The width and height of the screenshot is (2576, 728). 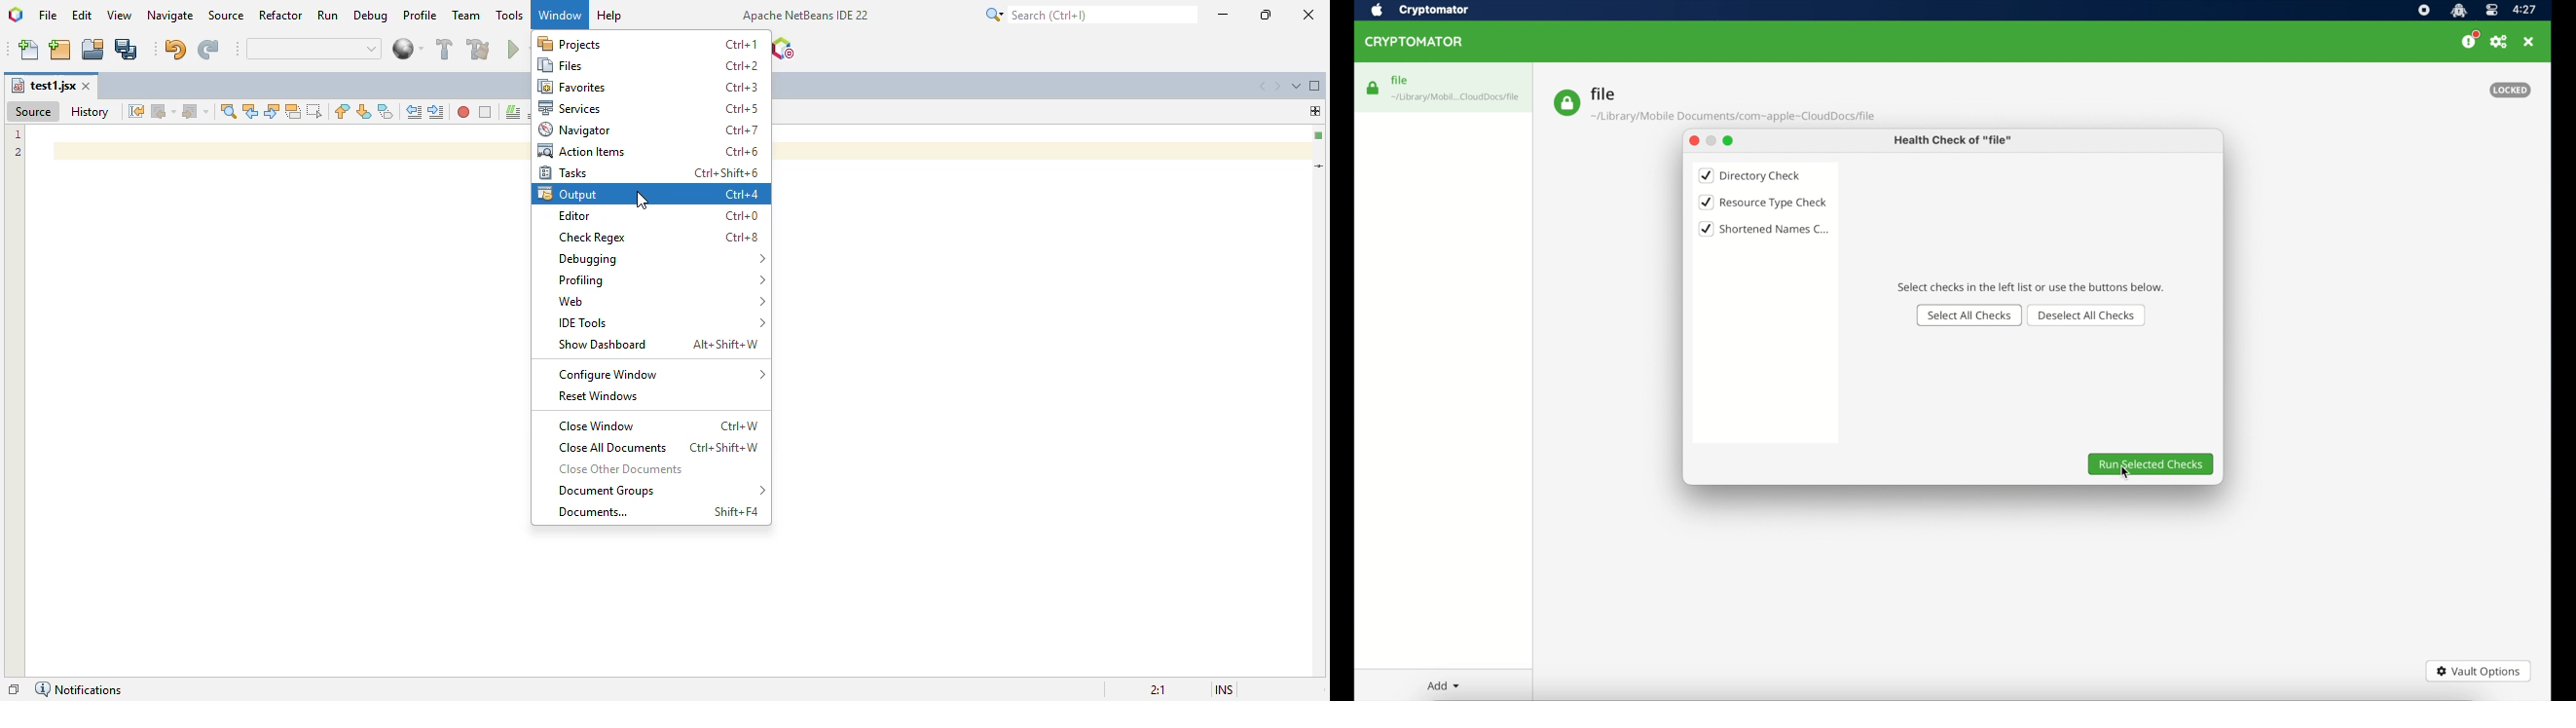 I want to click on directory check, so click(x=1750, y=175).